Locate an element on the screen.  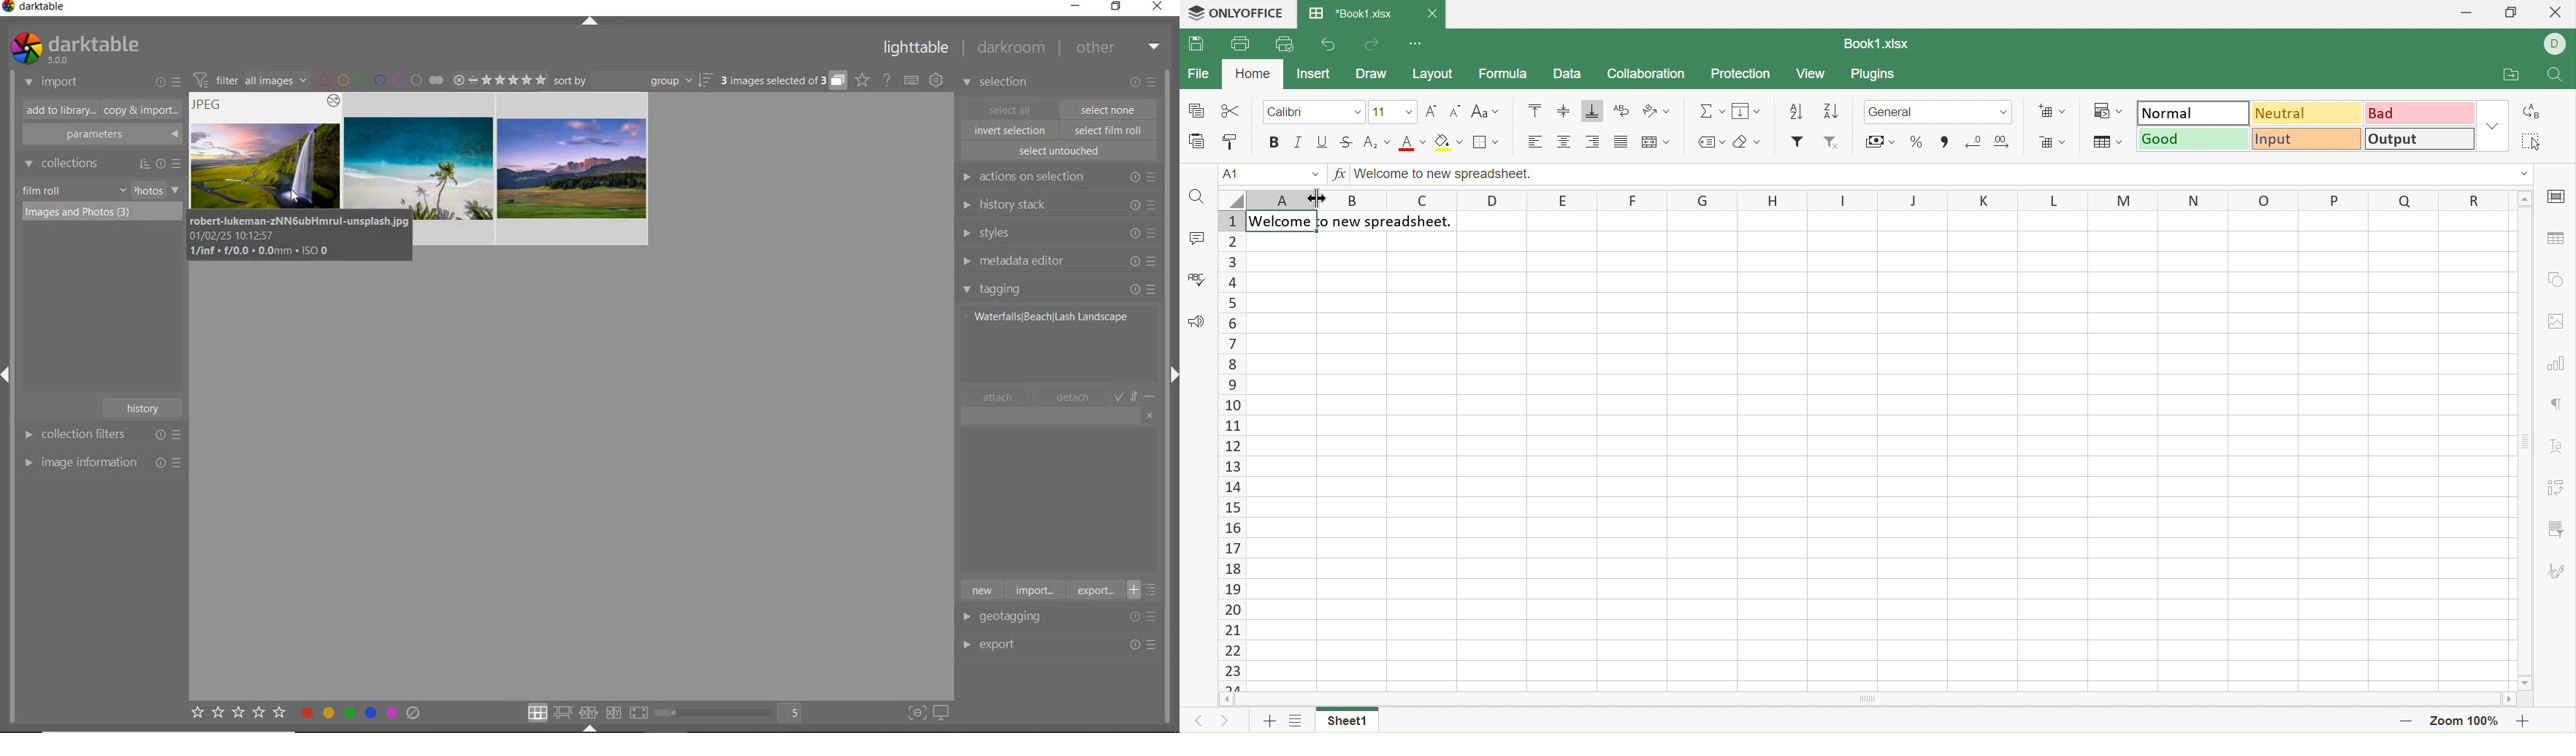
select one is located at coordinates (1108, 109).